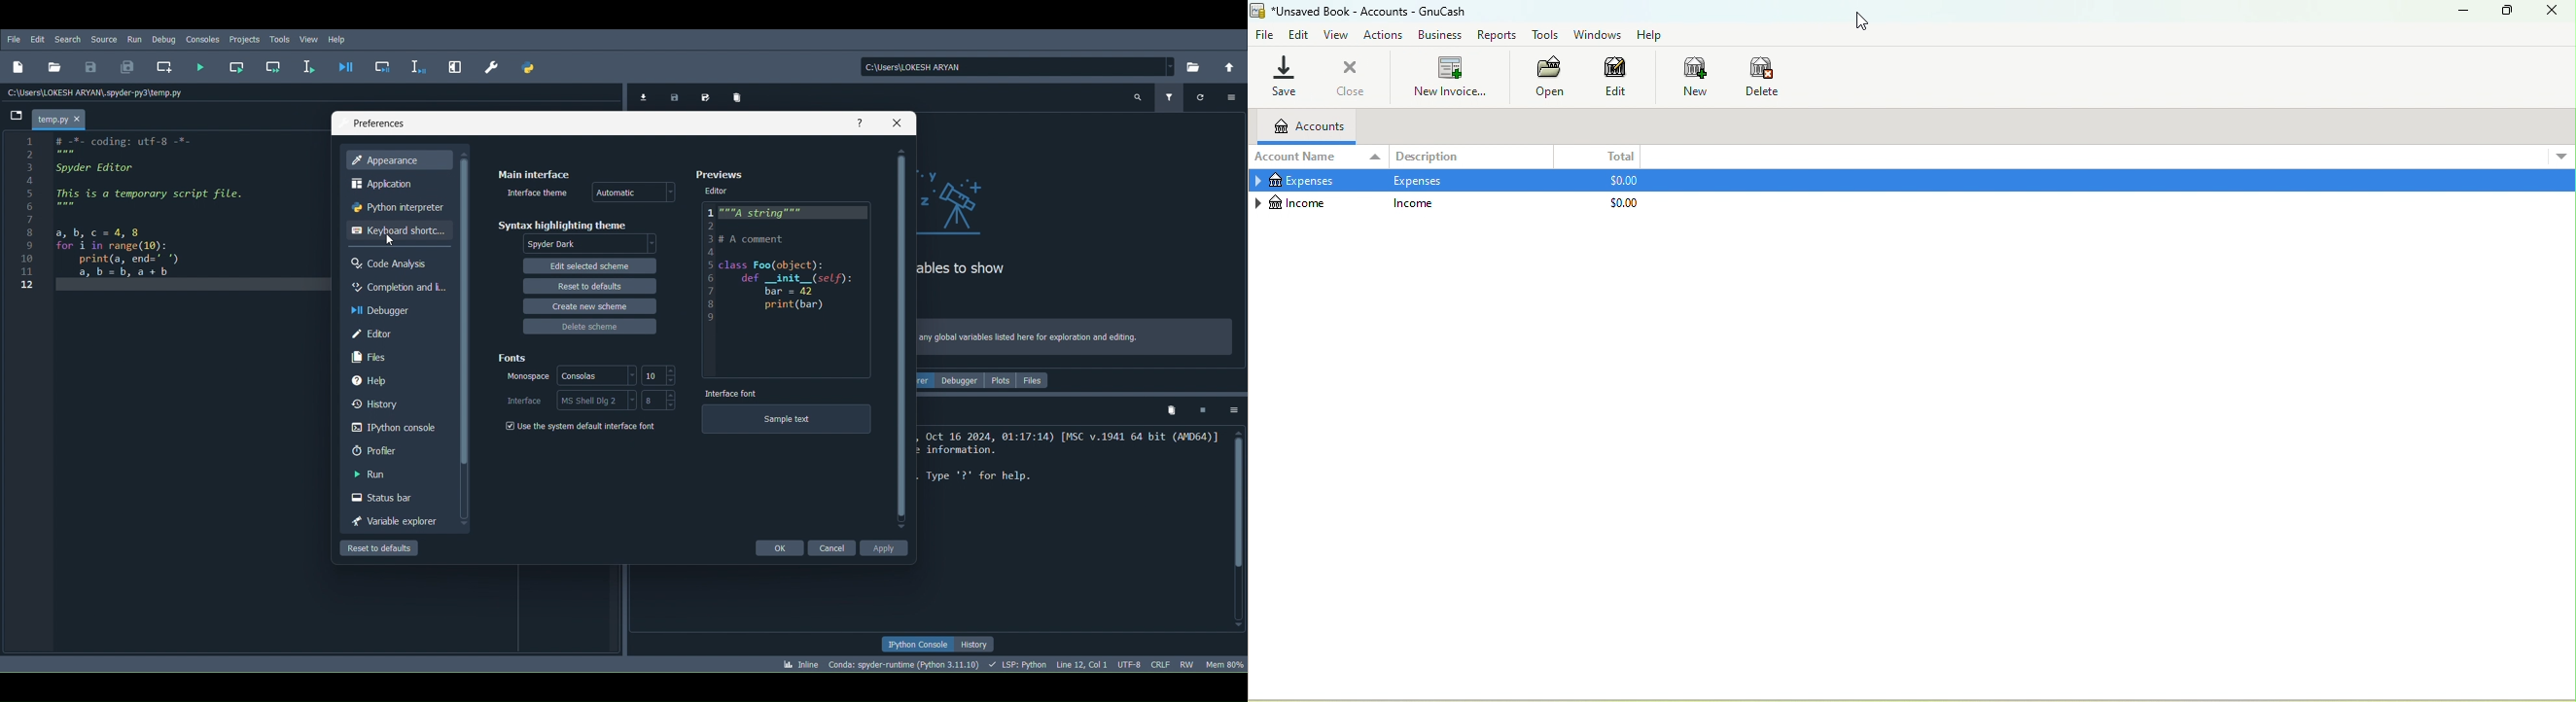 This screenshot has width=2576, height=728. What do you see at coordinates (464, 339) in the screenshot?
I see `Scrollbar` at bounding box center [464, 339].